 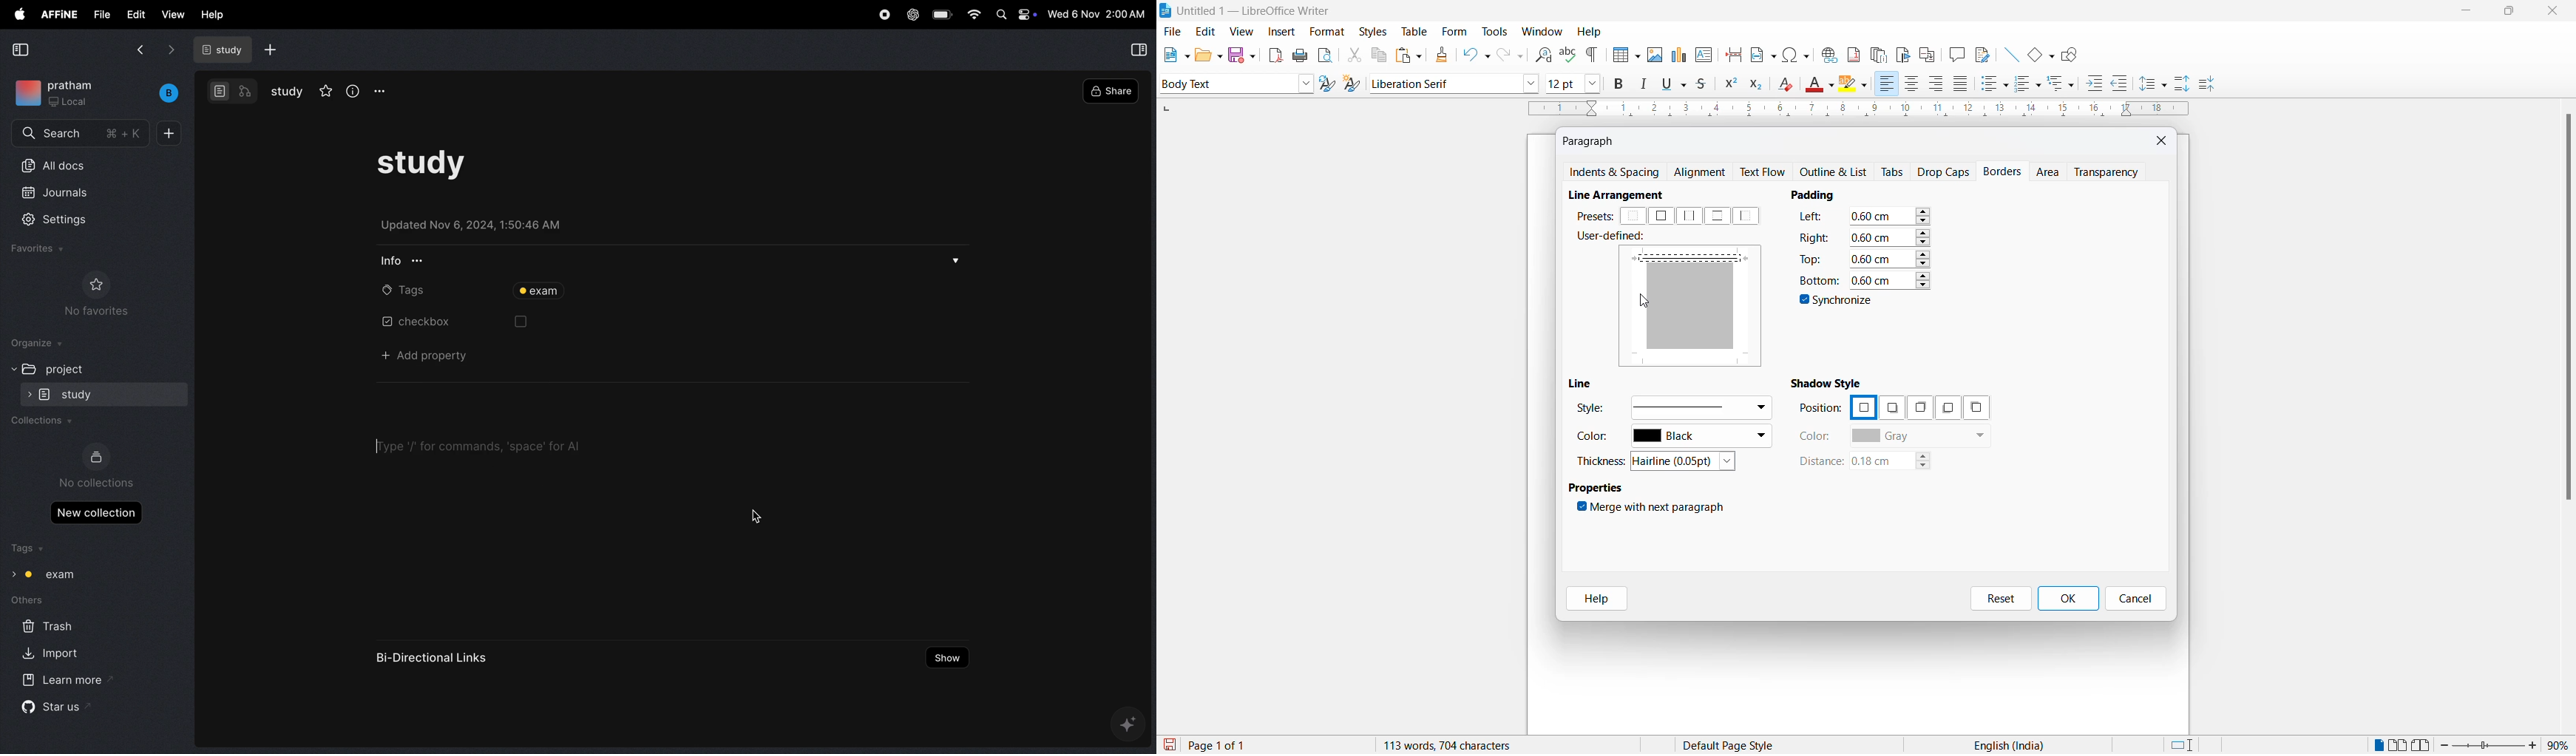 What do you see at coordinates (1096, 16) in the screenshot?
I see `time and date` at bounding box center [1096, 16].